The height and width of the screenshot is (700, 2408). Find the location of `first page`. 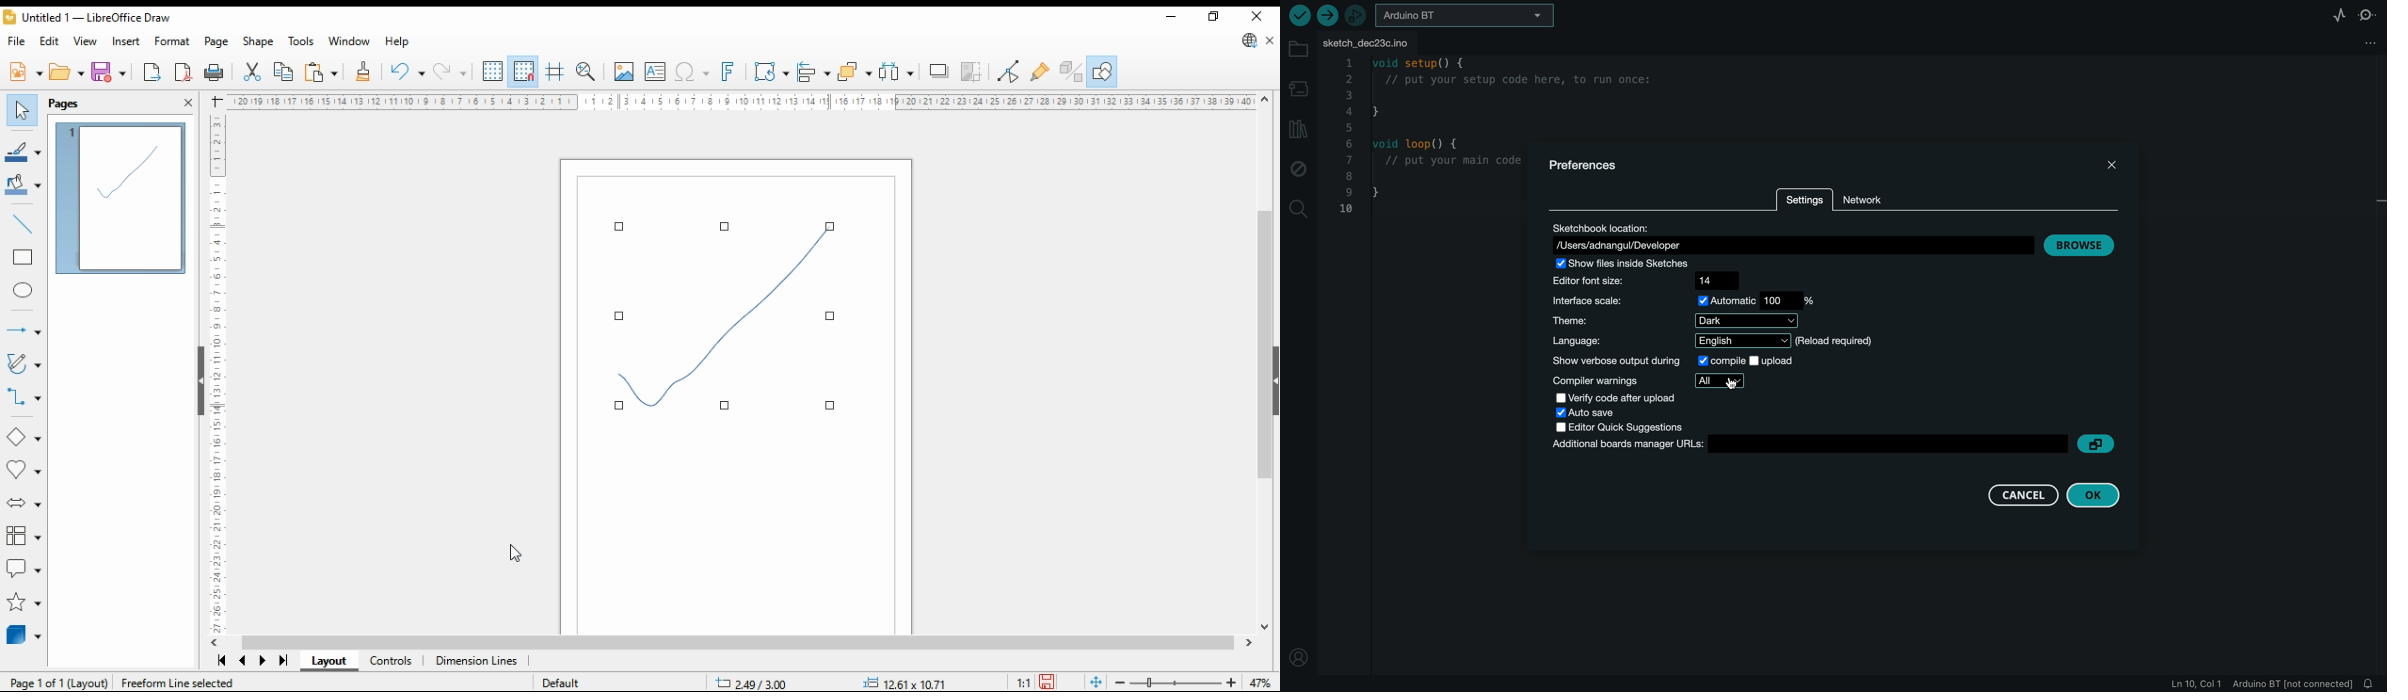

first page is located at coordinates (218, 660).